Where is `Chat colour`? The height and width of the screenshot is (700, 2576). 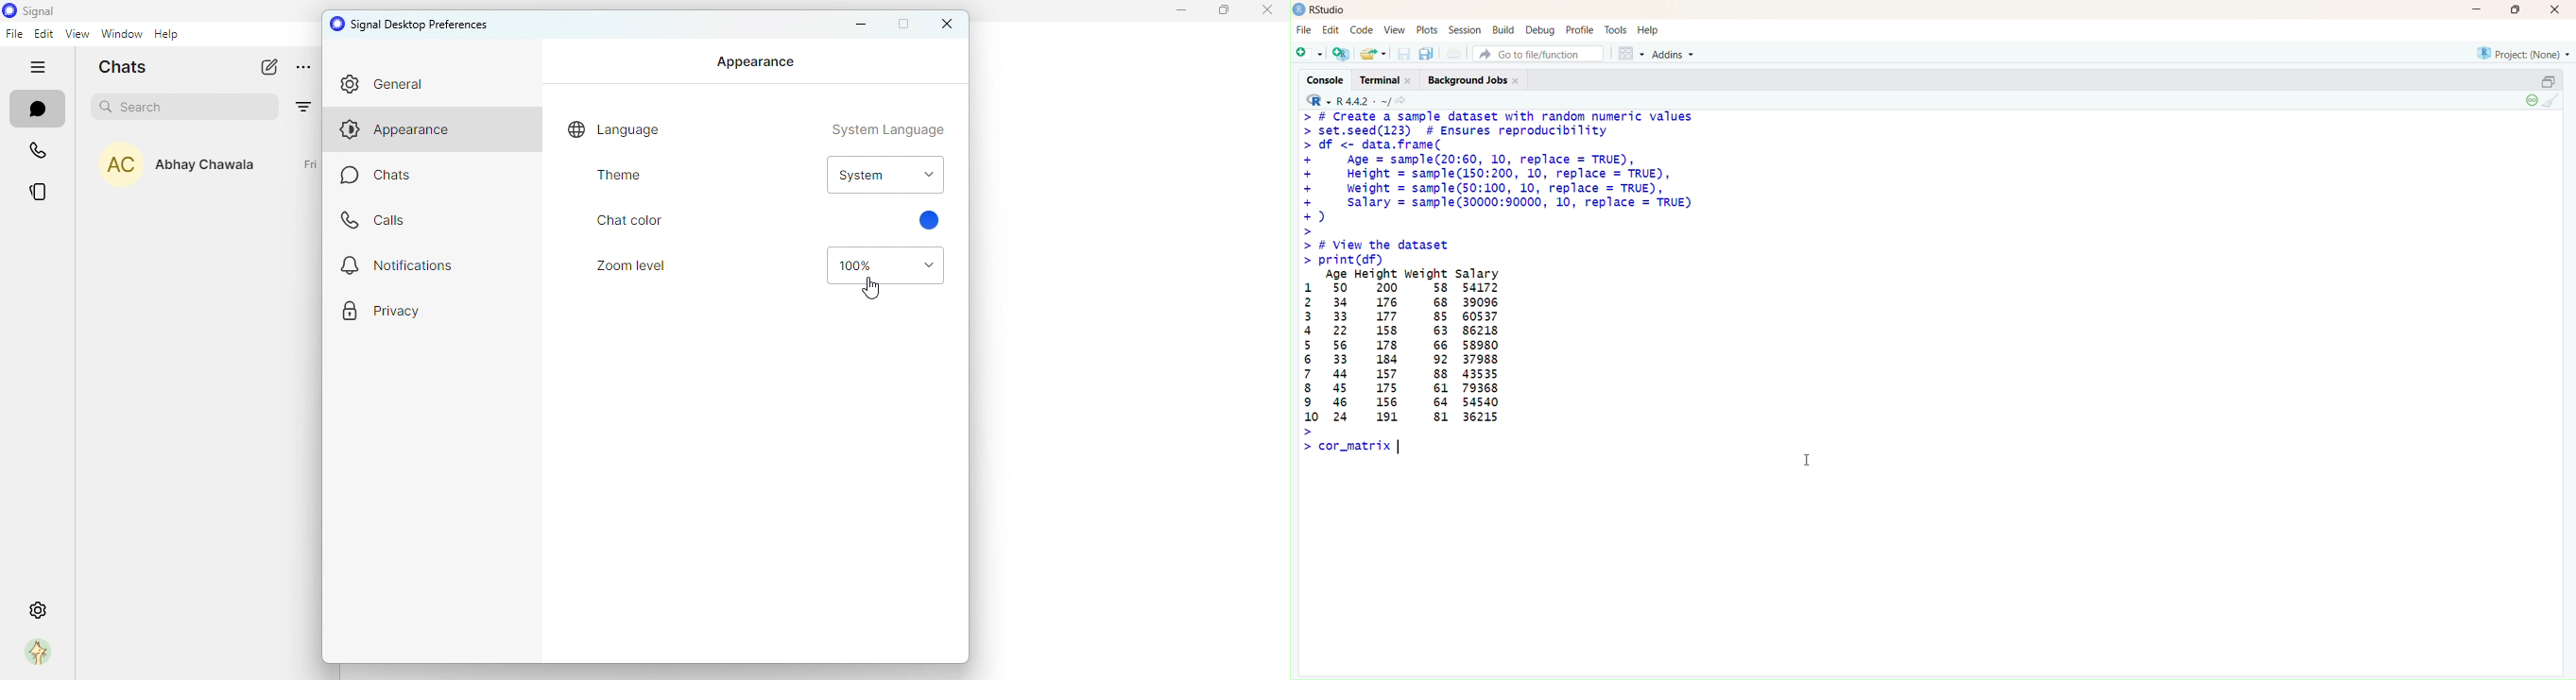
Chat colour is located at coordinates (629, 218).